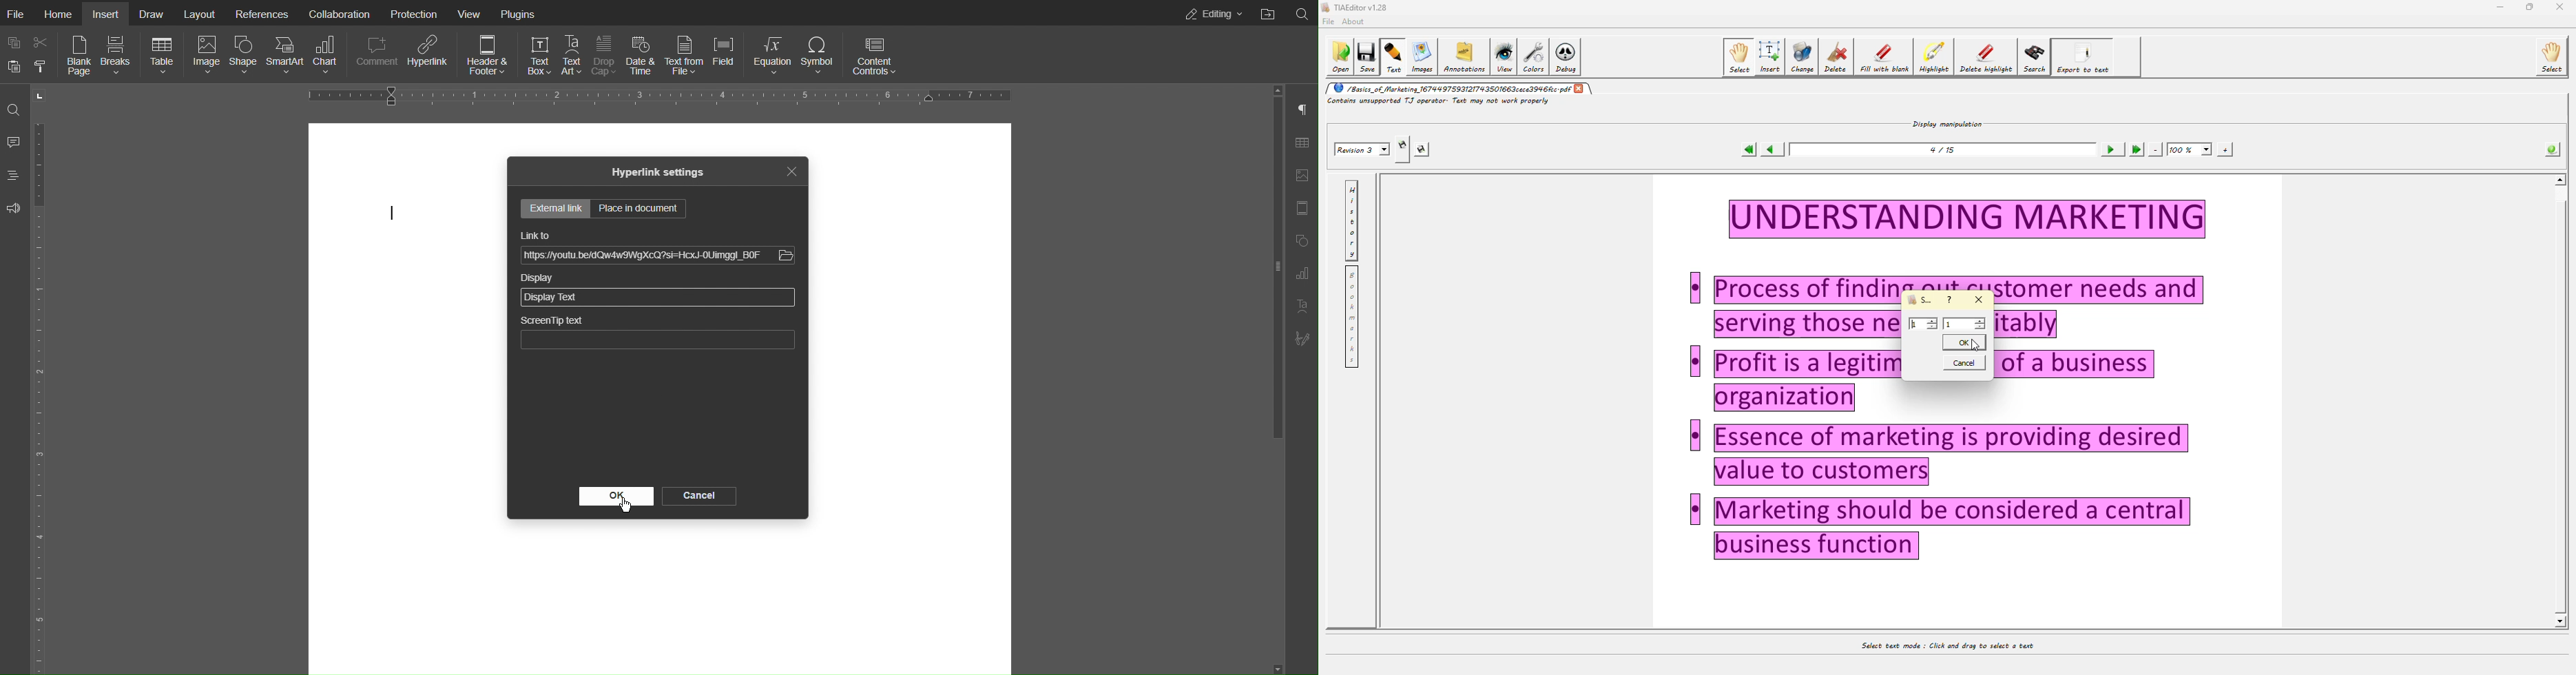  I want to click on Link, so click(643, 257).